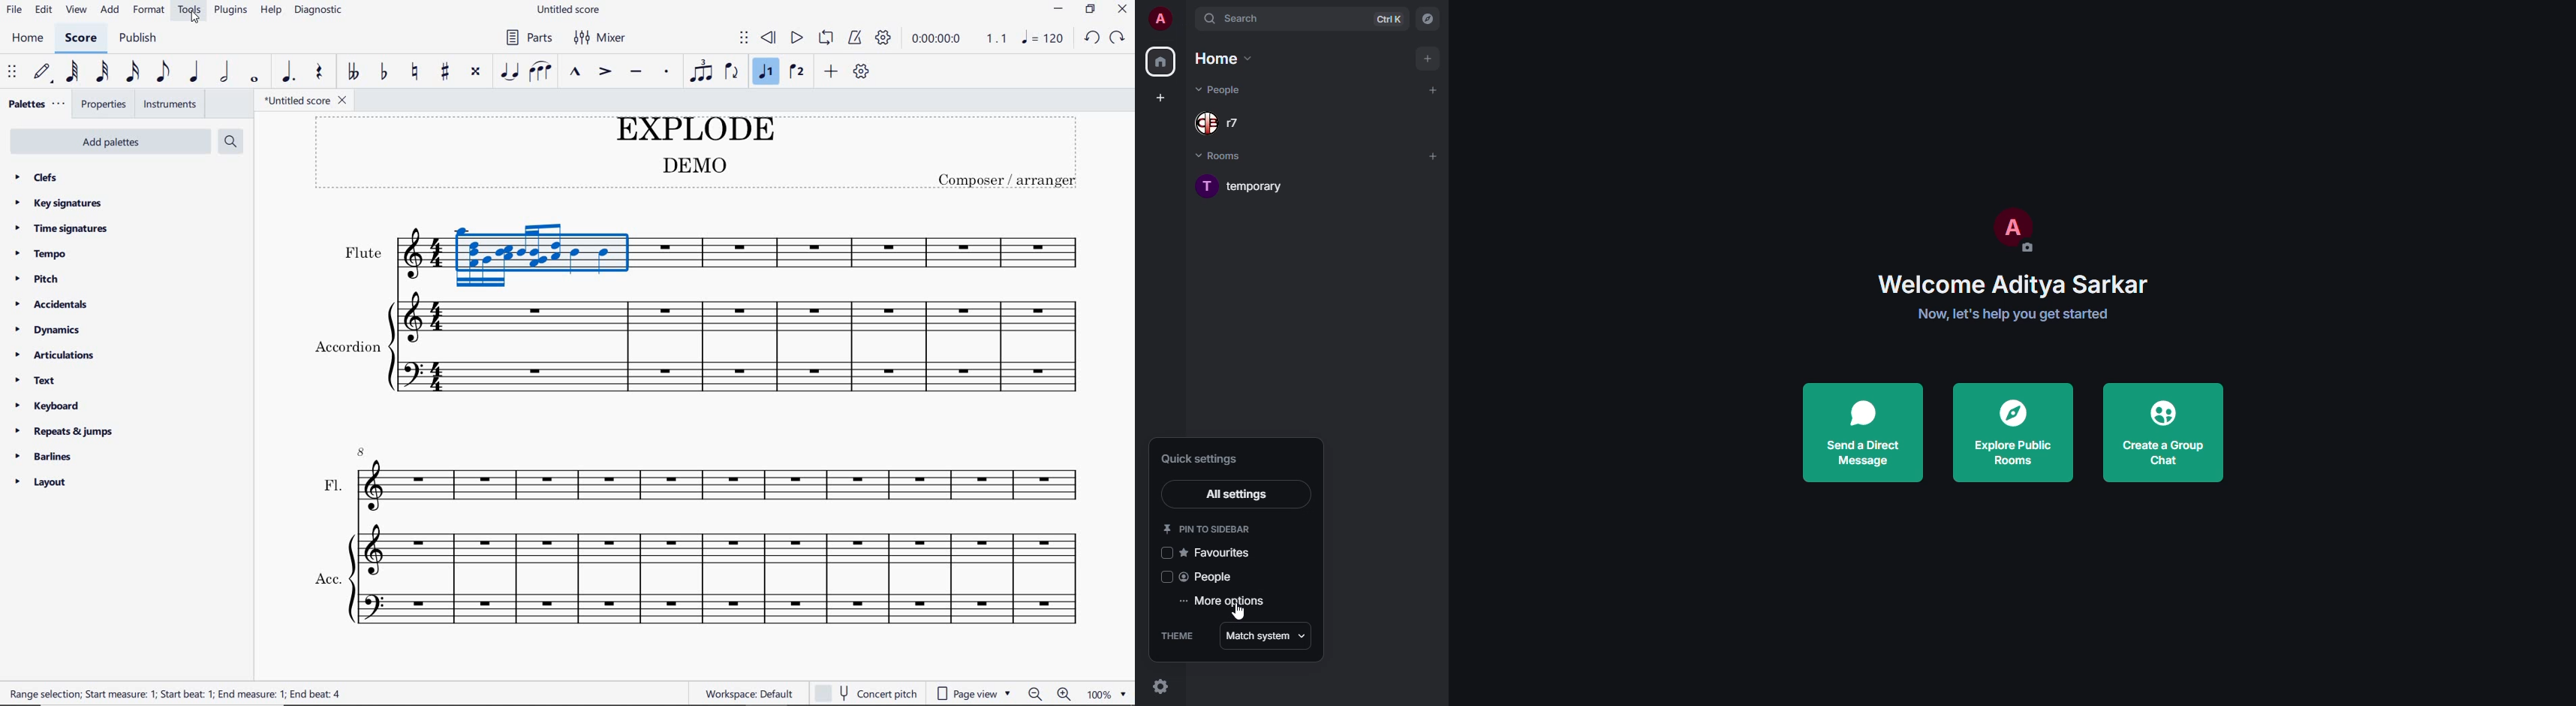 This screenshot has height=728, width=2576. I want to click on 32nd note, so click(103, 73).